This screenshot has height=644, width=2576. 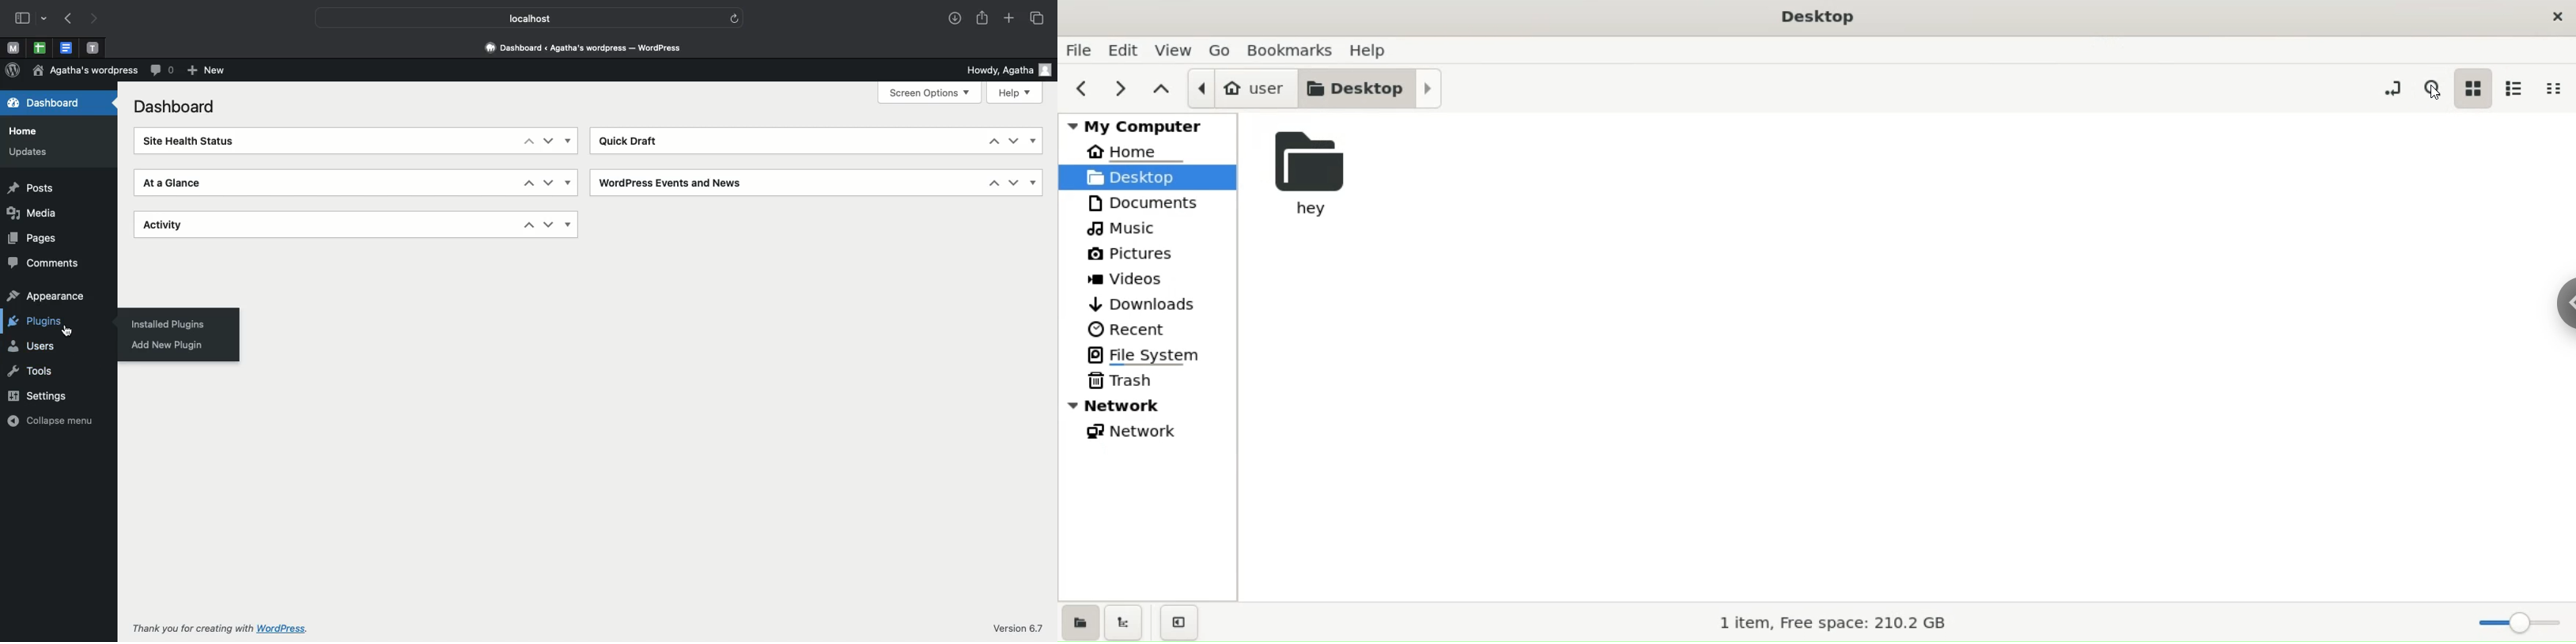 What do you see at coordinates (23, 130) in the screenshot?
I see `Home` at bounding box center [23, 130].